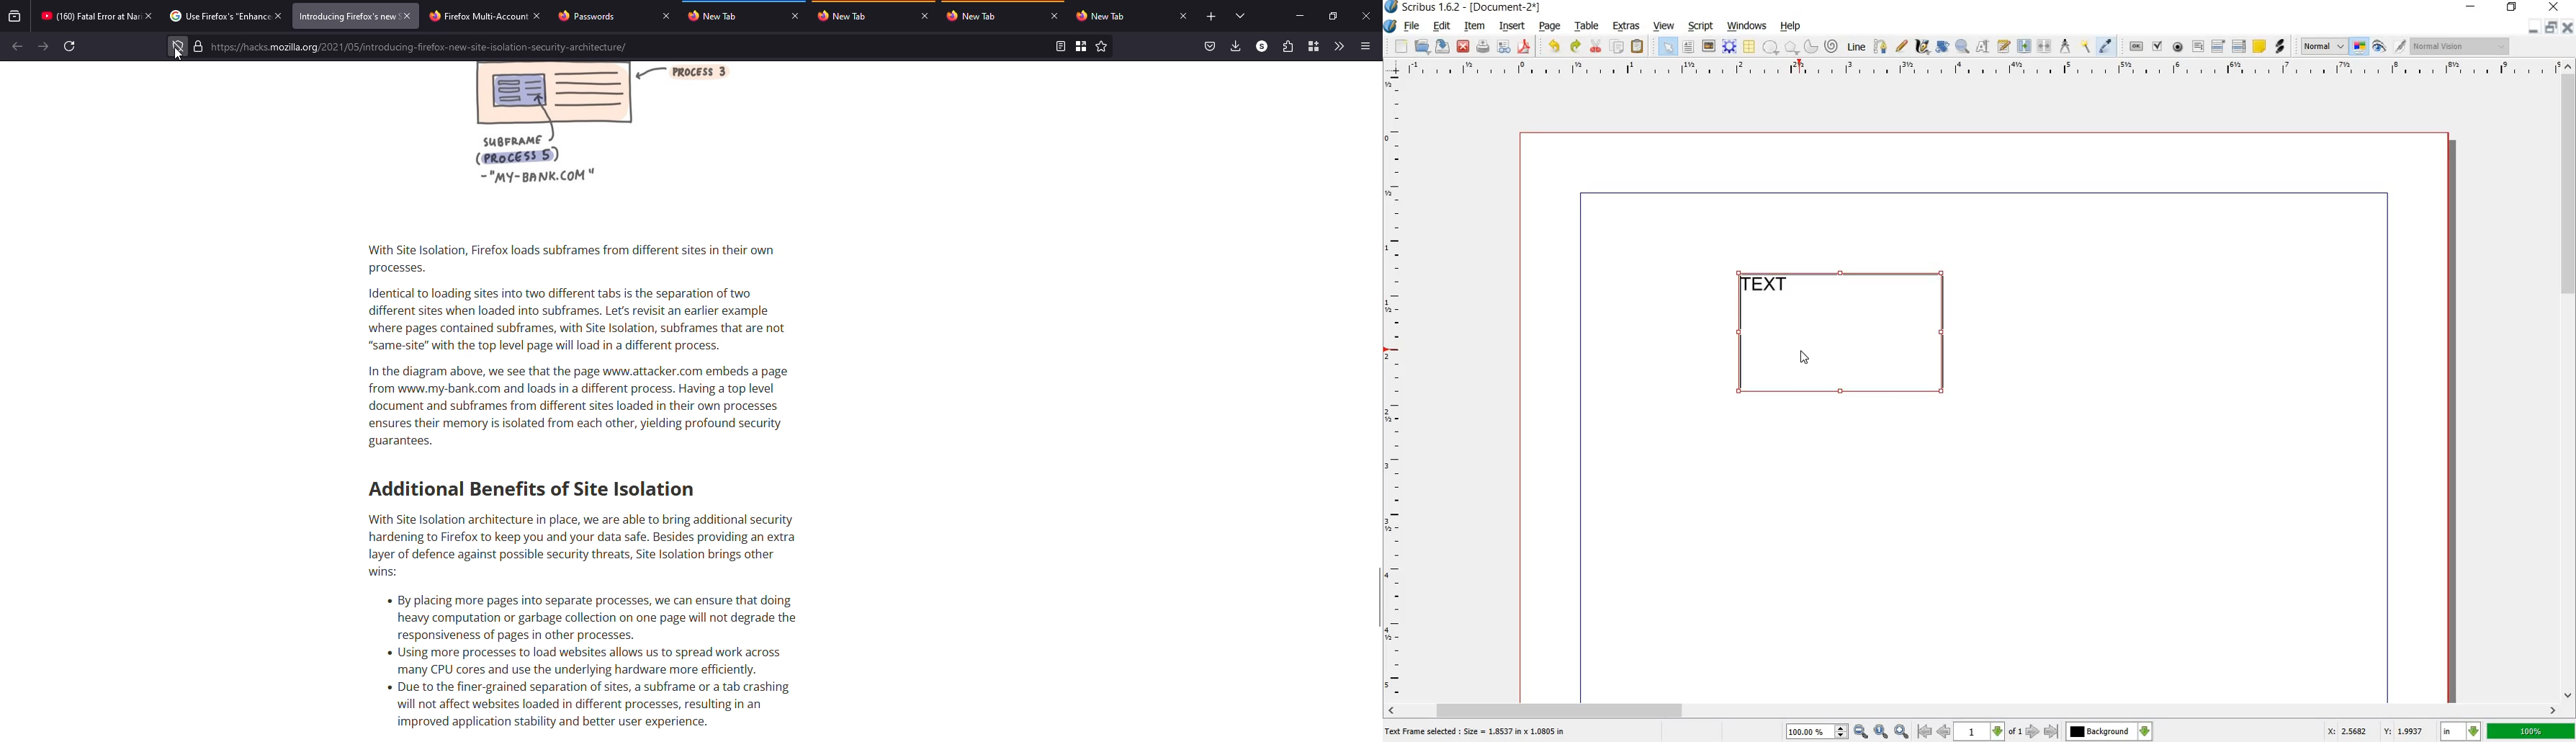 Image resolution: width=2576 pixels, height=756 pixels. What do you see at coordinates (1810, 731) in the screenshot?
I see `100%` at bounding box center [1810, 731].